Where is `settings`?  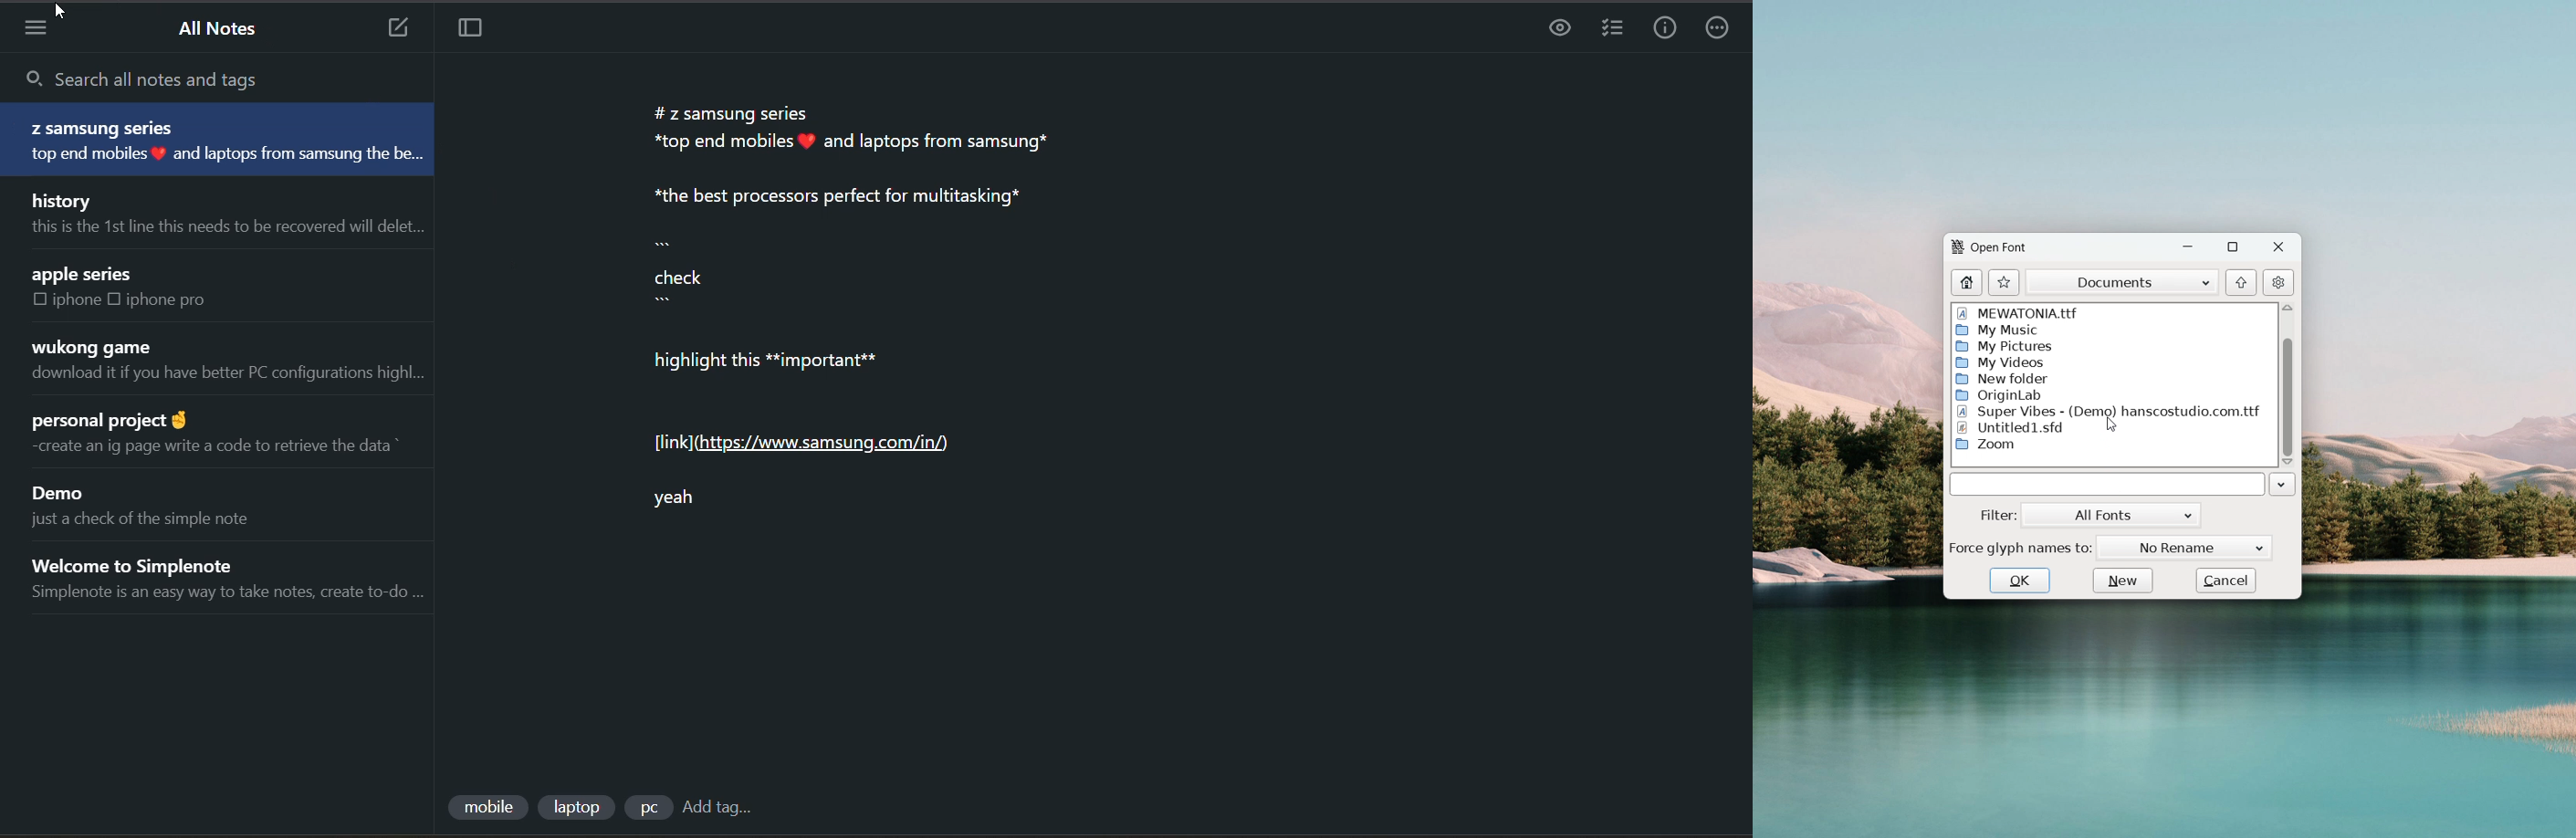
settings is located at coordinates (2279, 282).